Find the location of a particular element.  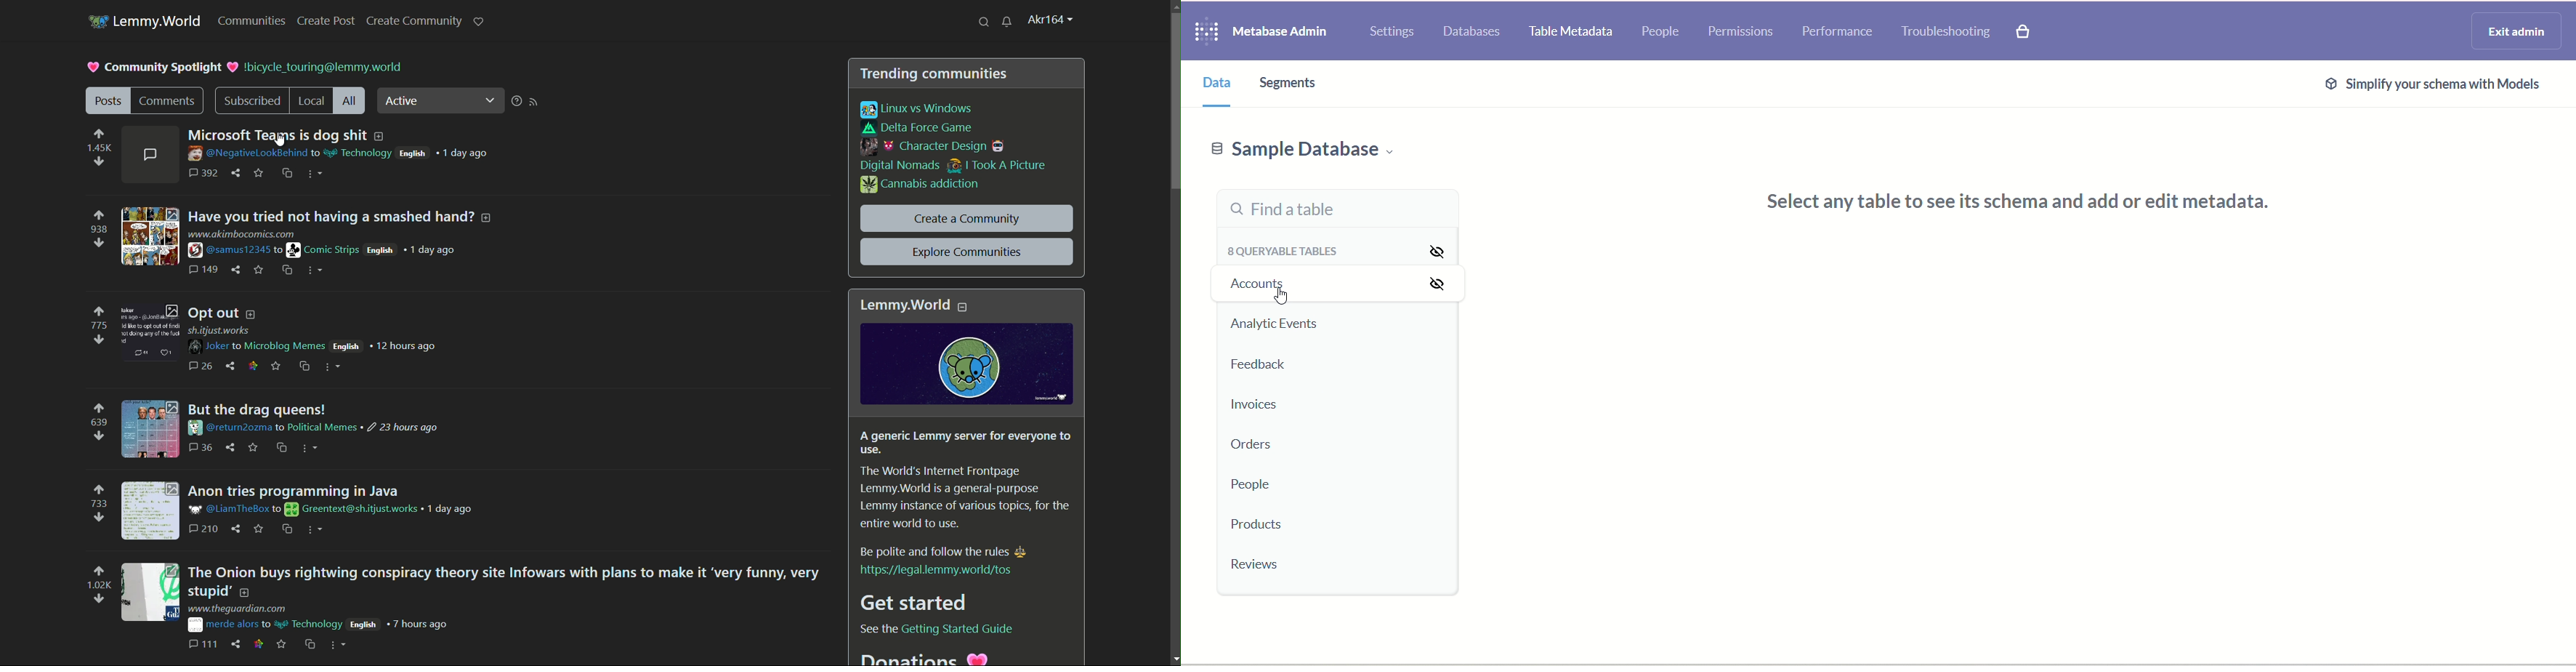

upvote is located at coordinates (98, 134).